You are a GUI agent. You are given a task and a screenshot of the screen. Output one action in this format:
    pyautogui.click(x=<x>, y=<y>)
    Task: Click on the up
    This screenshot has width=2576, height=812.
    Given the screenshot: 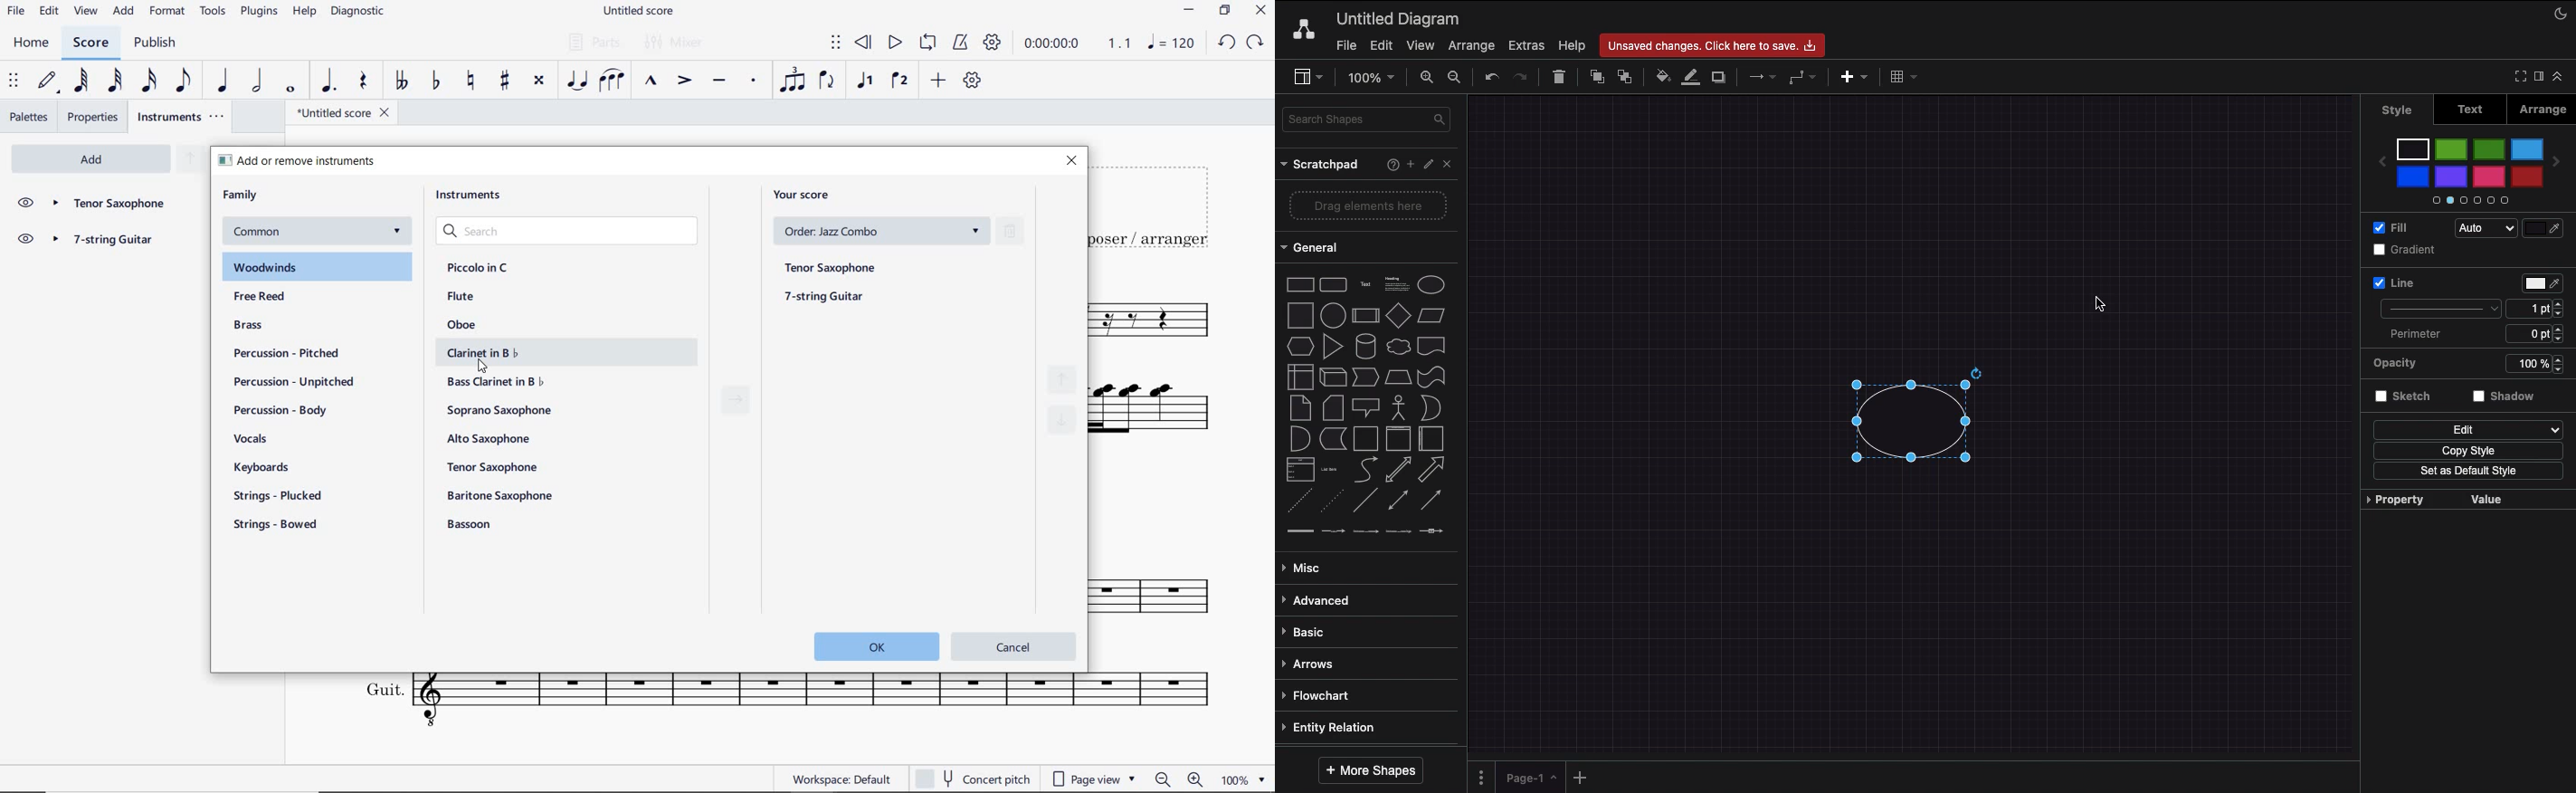 What is the action you would take?
    pyautogui.click(x=189, y=160)
    